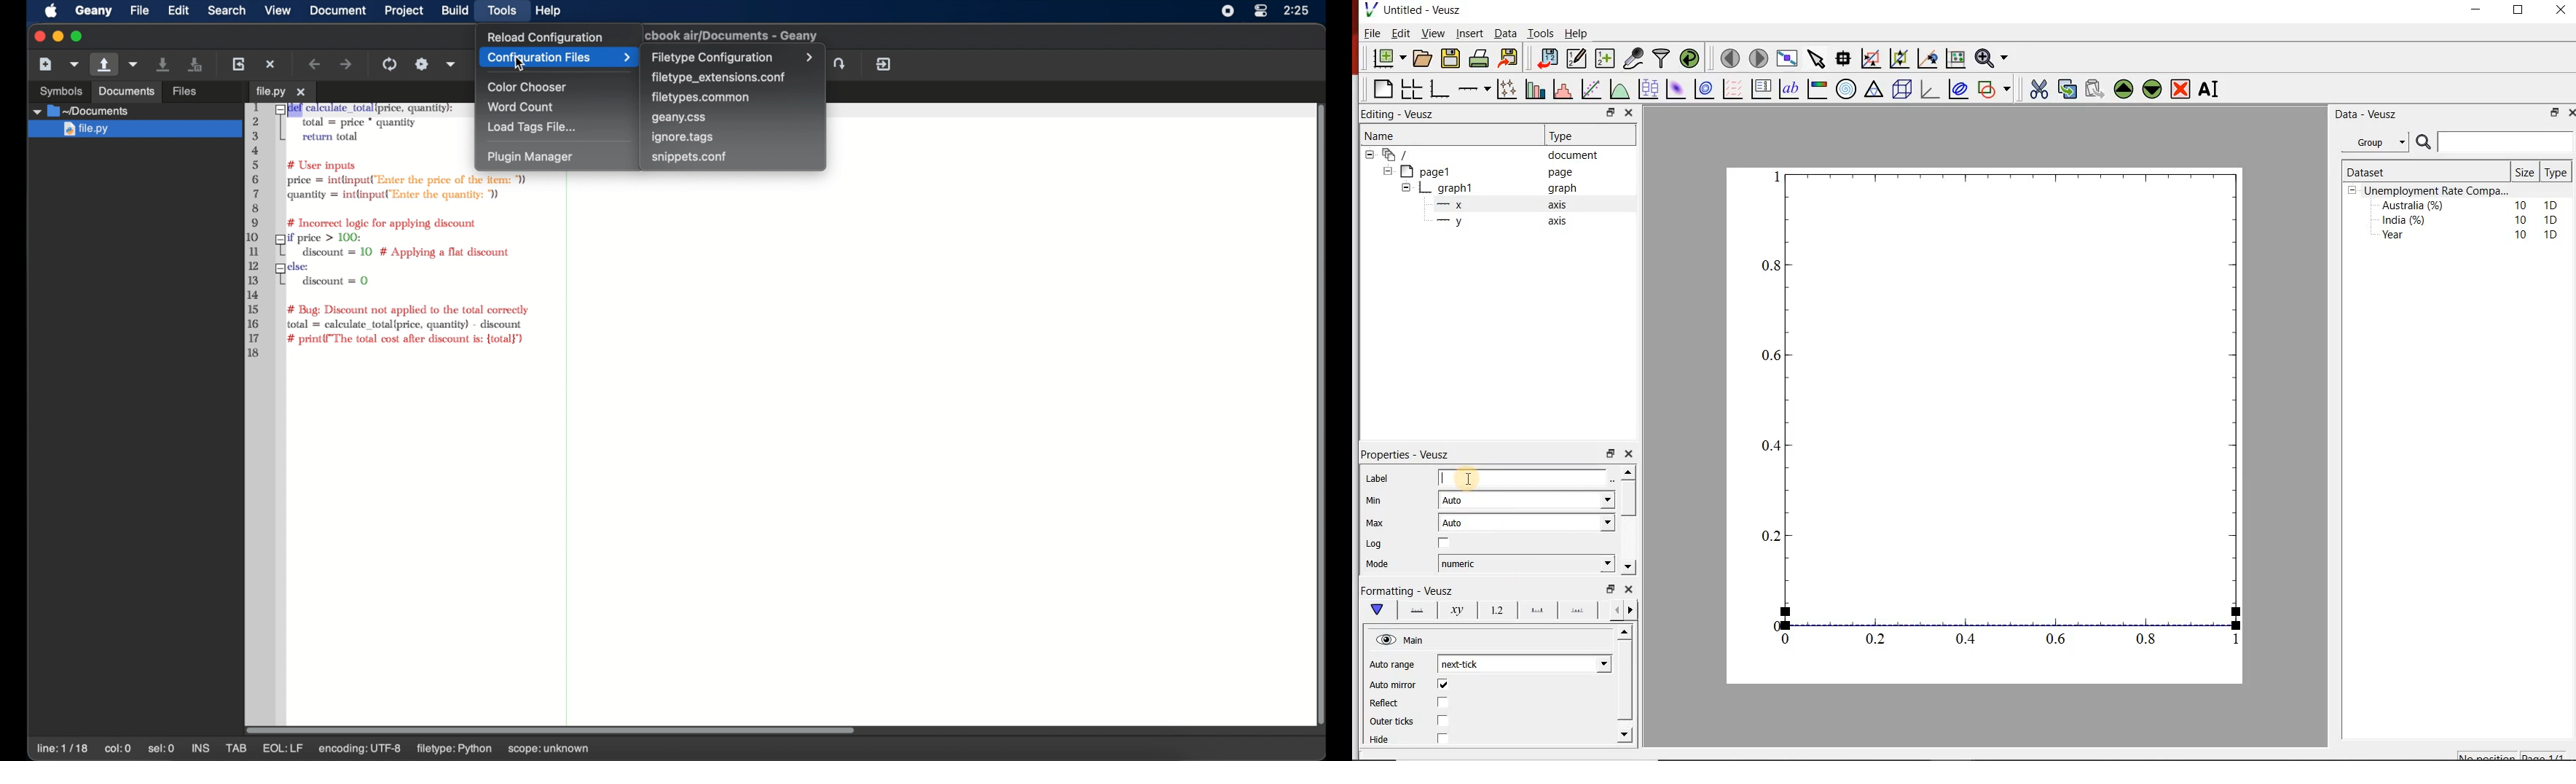  I want to click on hide/unhide, so click(1386, 639).